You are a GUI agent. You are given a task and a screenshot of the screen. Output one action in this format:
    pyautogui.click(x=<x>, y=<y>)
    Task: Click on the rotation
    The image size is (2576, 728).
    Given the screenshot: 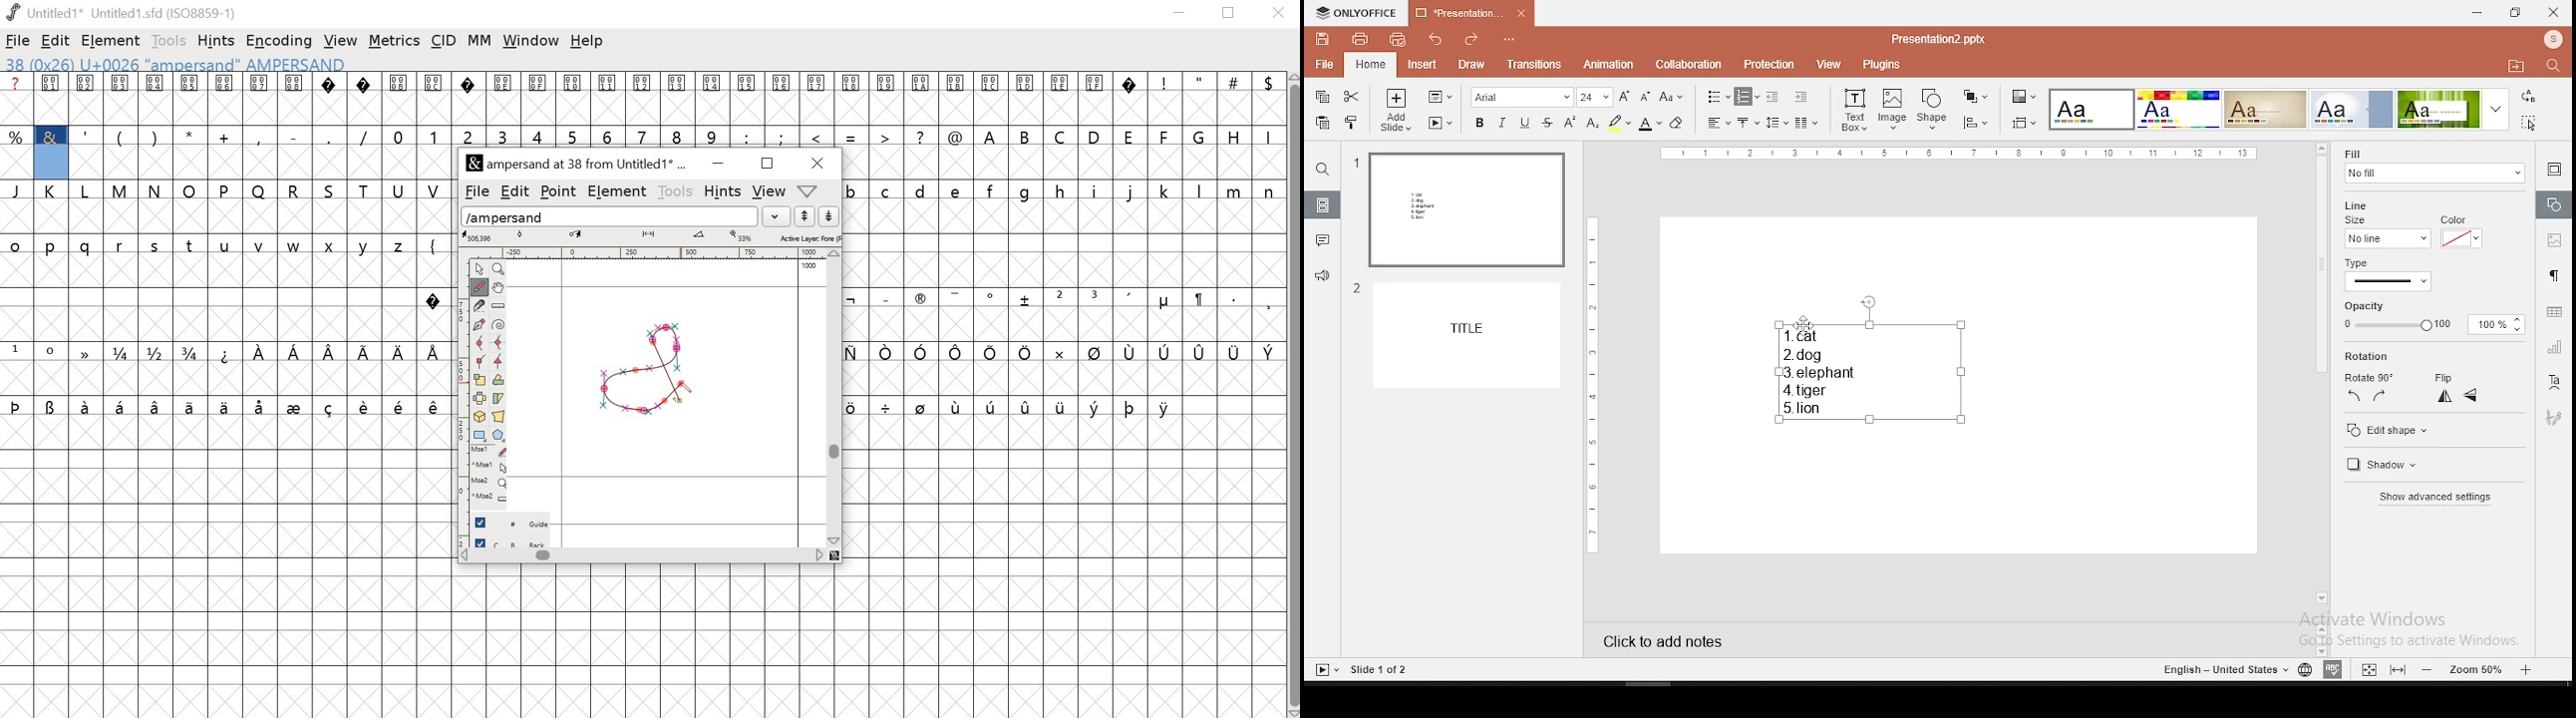 What is the action you would take?
    pyautogui.click(x=2369, y=356)
    